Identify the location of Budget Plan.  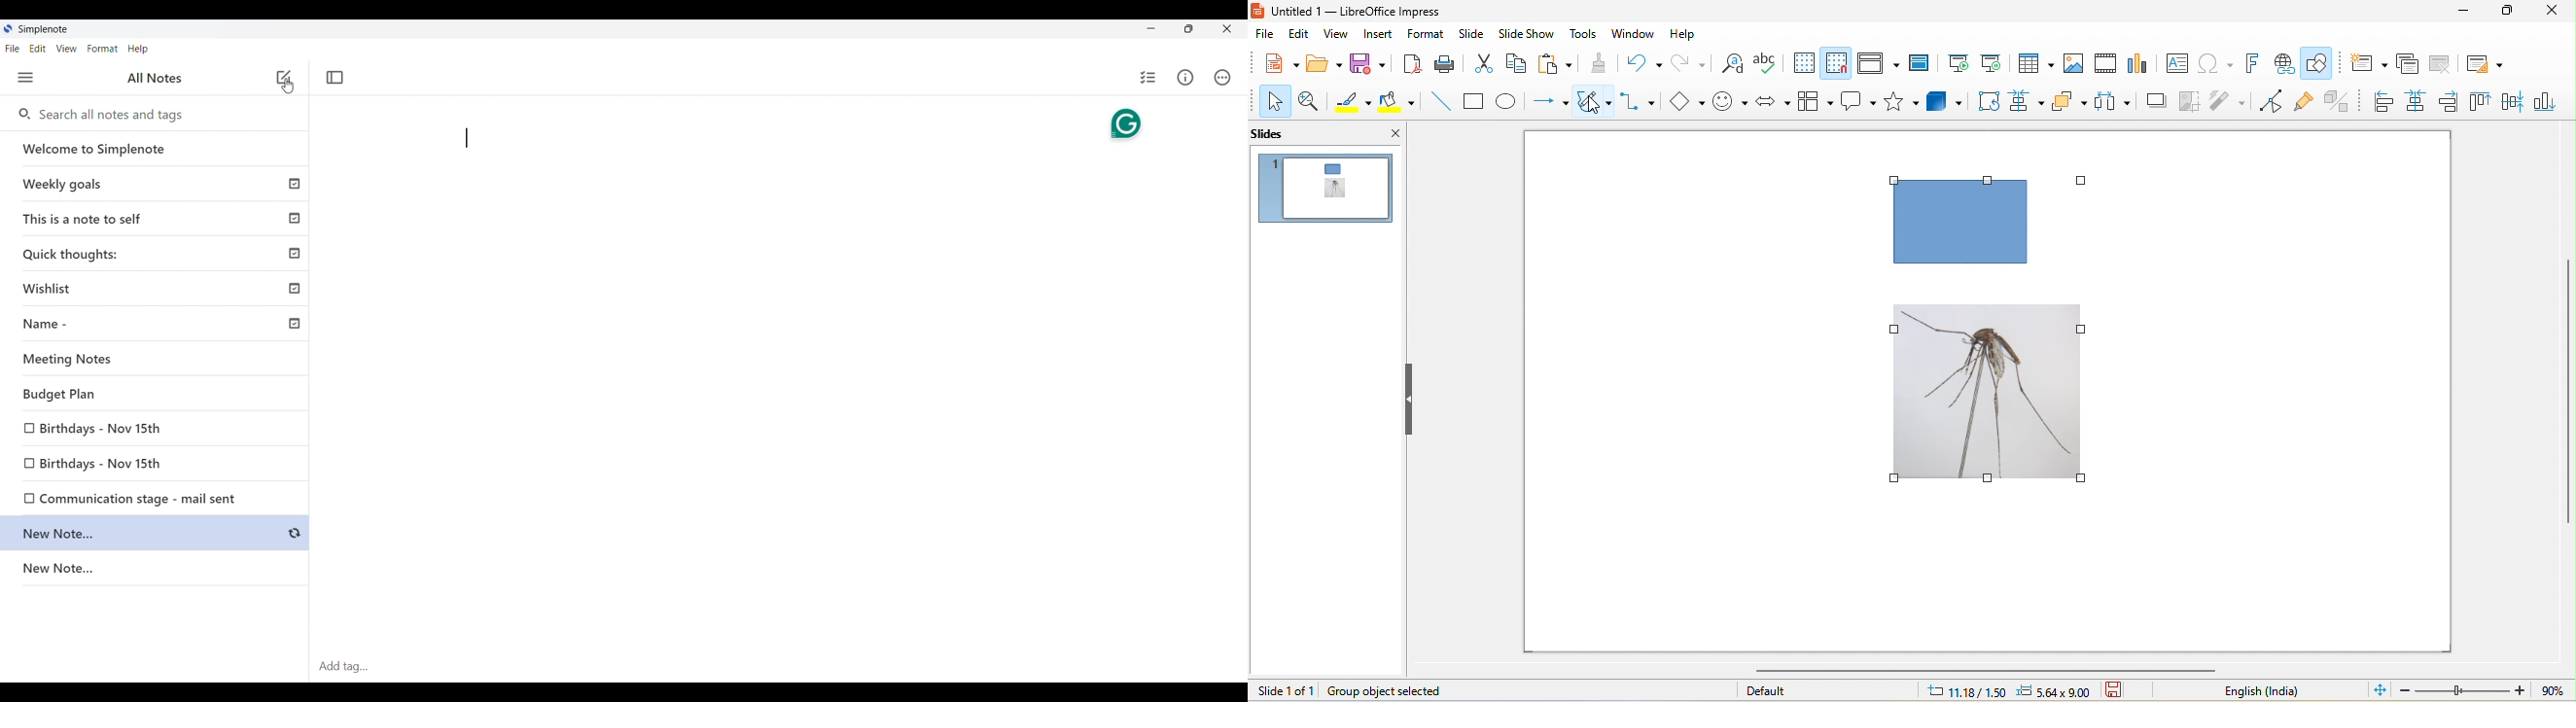
(157, 395).